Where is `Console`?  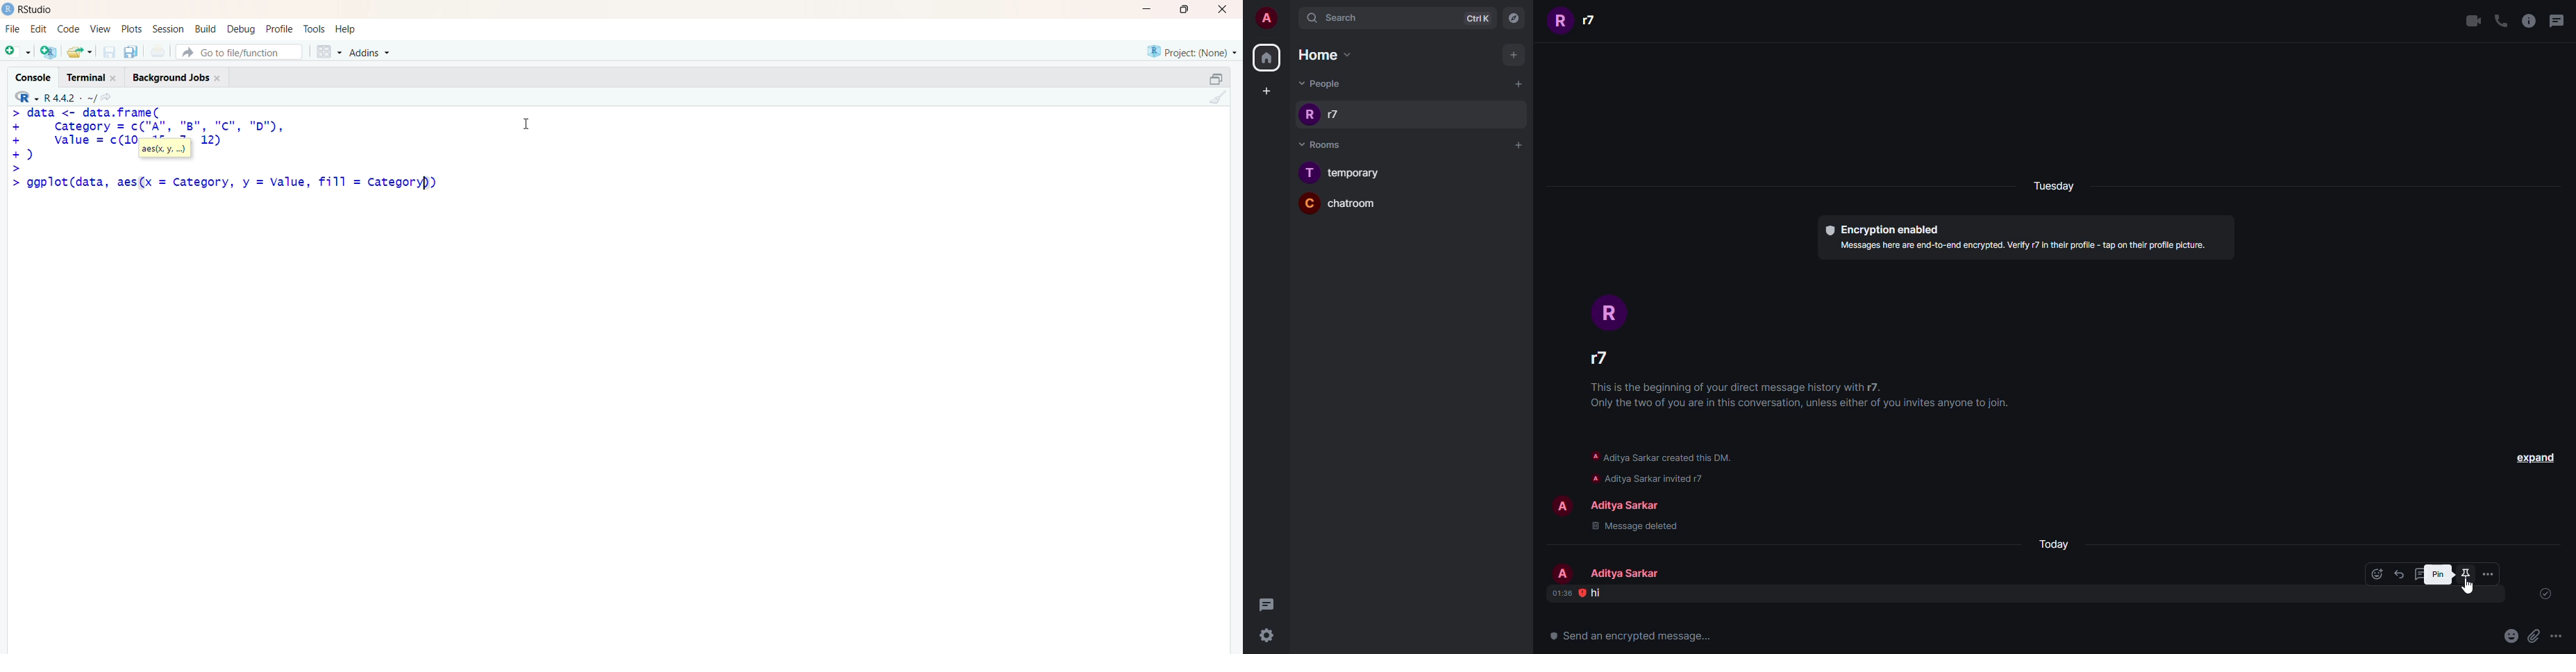
Console is located at coordinates (36, 76).